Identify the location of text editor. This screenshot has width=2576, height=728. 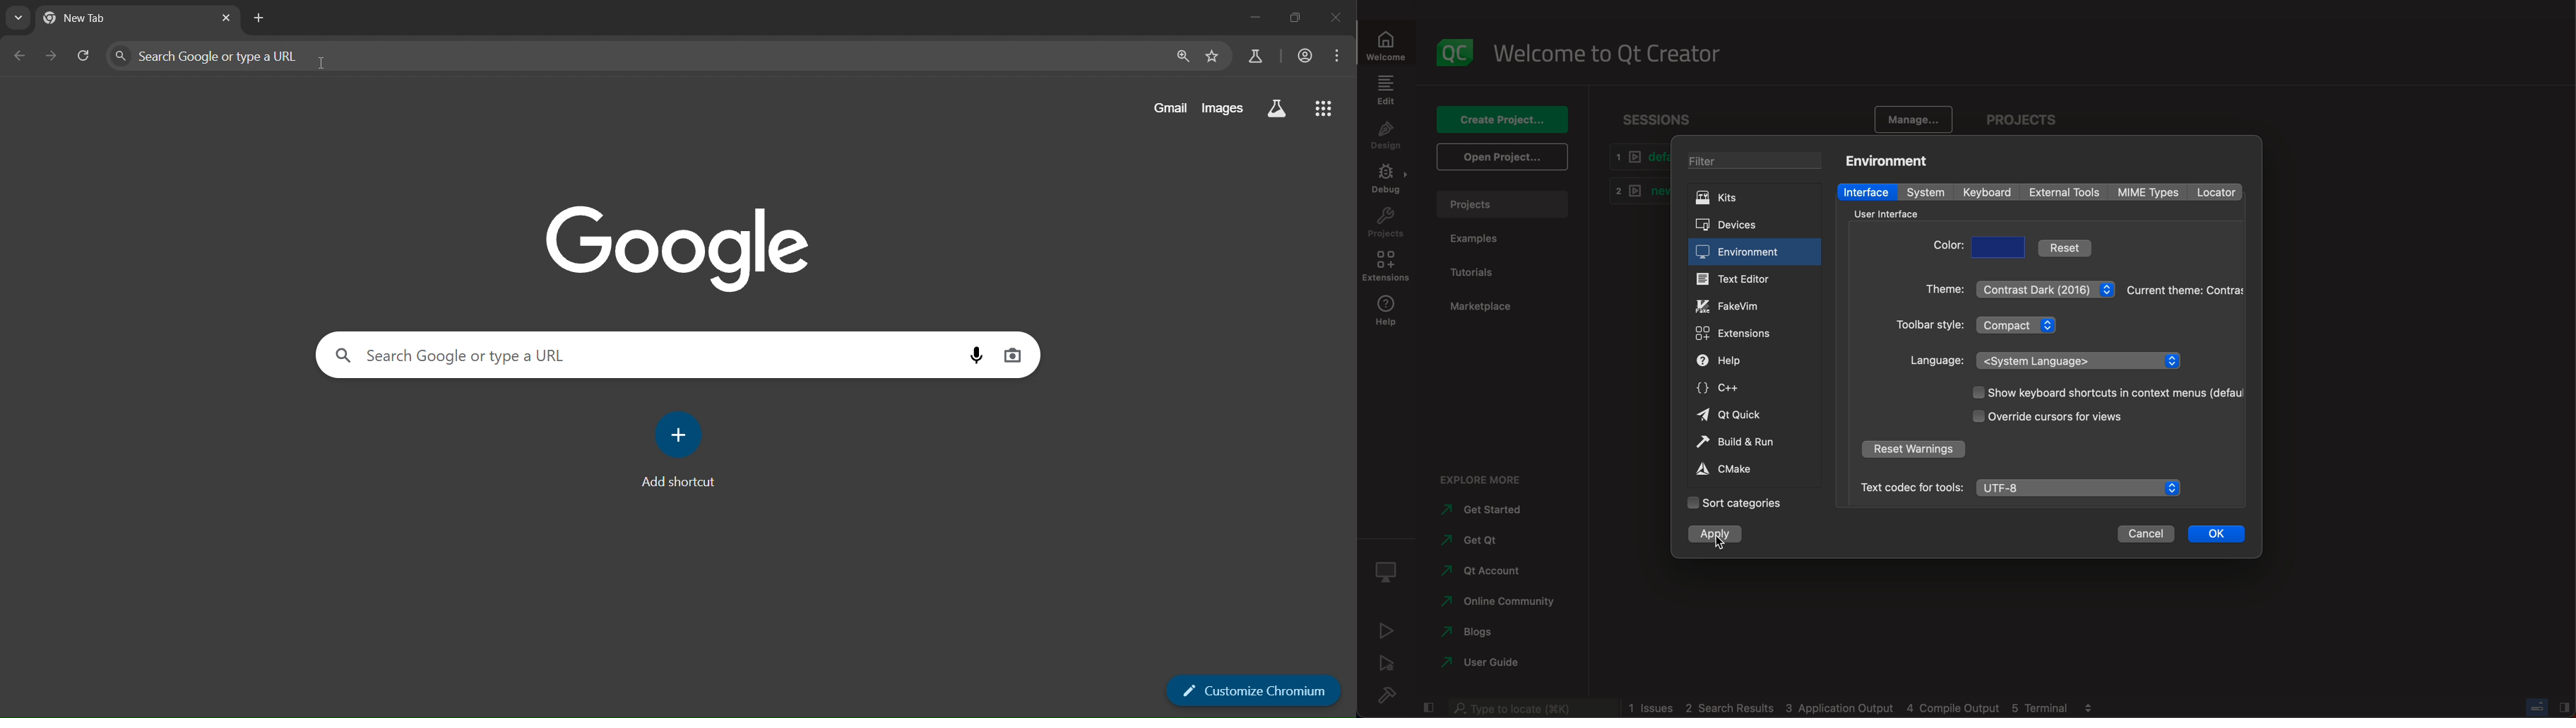
(1754, 278).